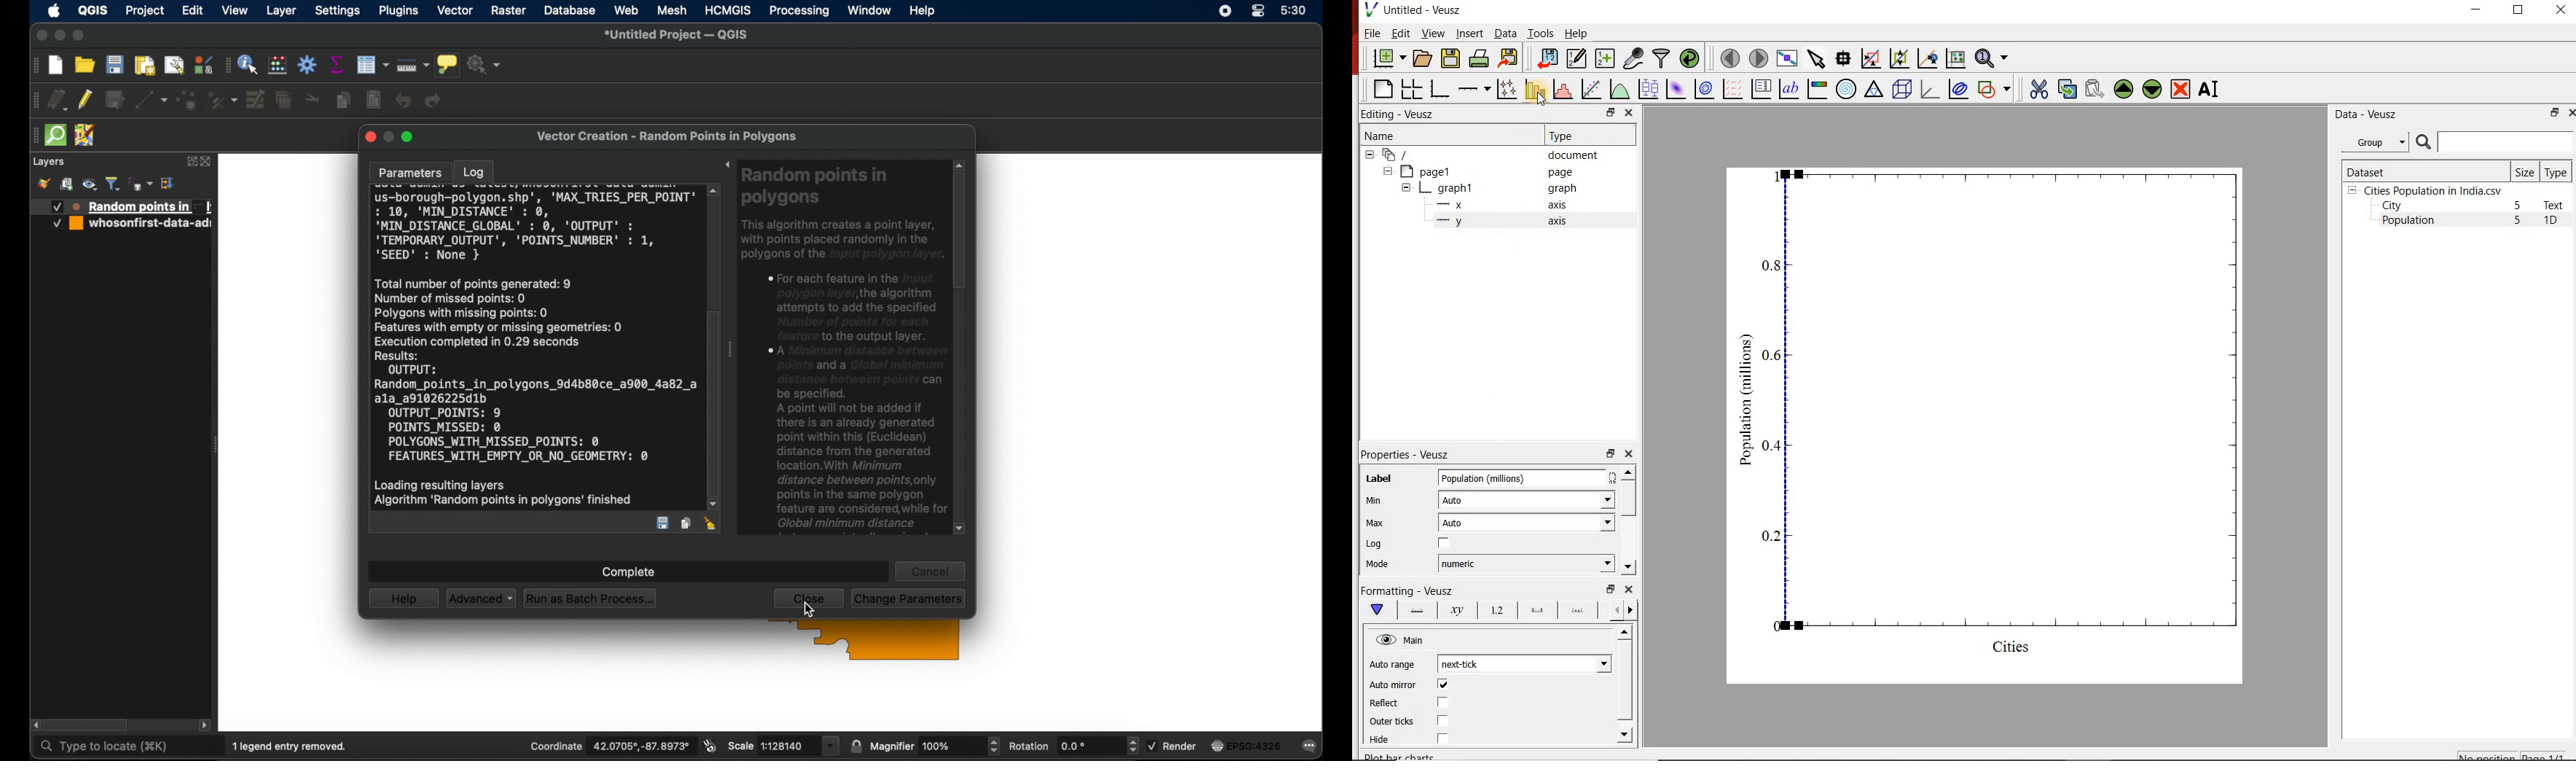 The width and height of the screenshot is (2576, 784). Describe the element at coordinates (1294, 10) in the screenshot. I see `time` at that location.